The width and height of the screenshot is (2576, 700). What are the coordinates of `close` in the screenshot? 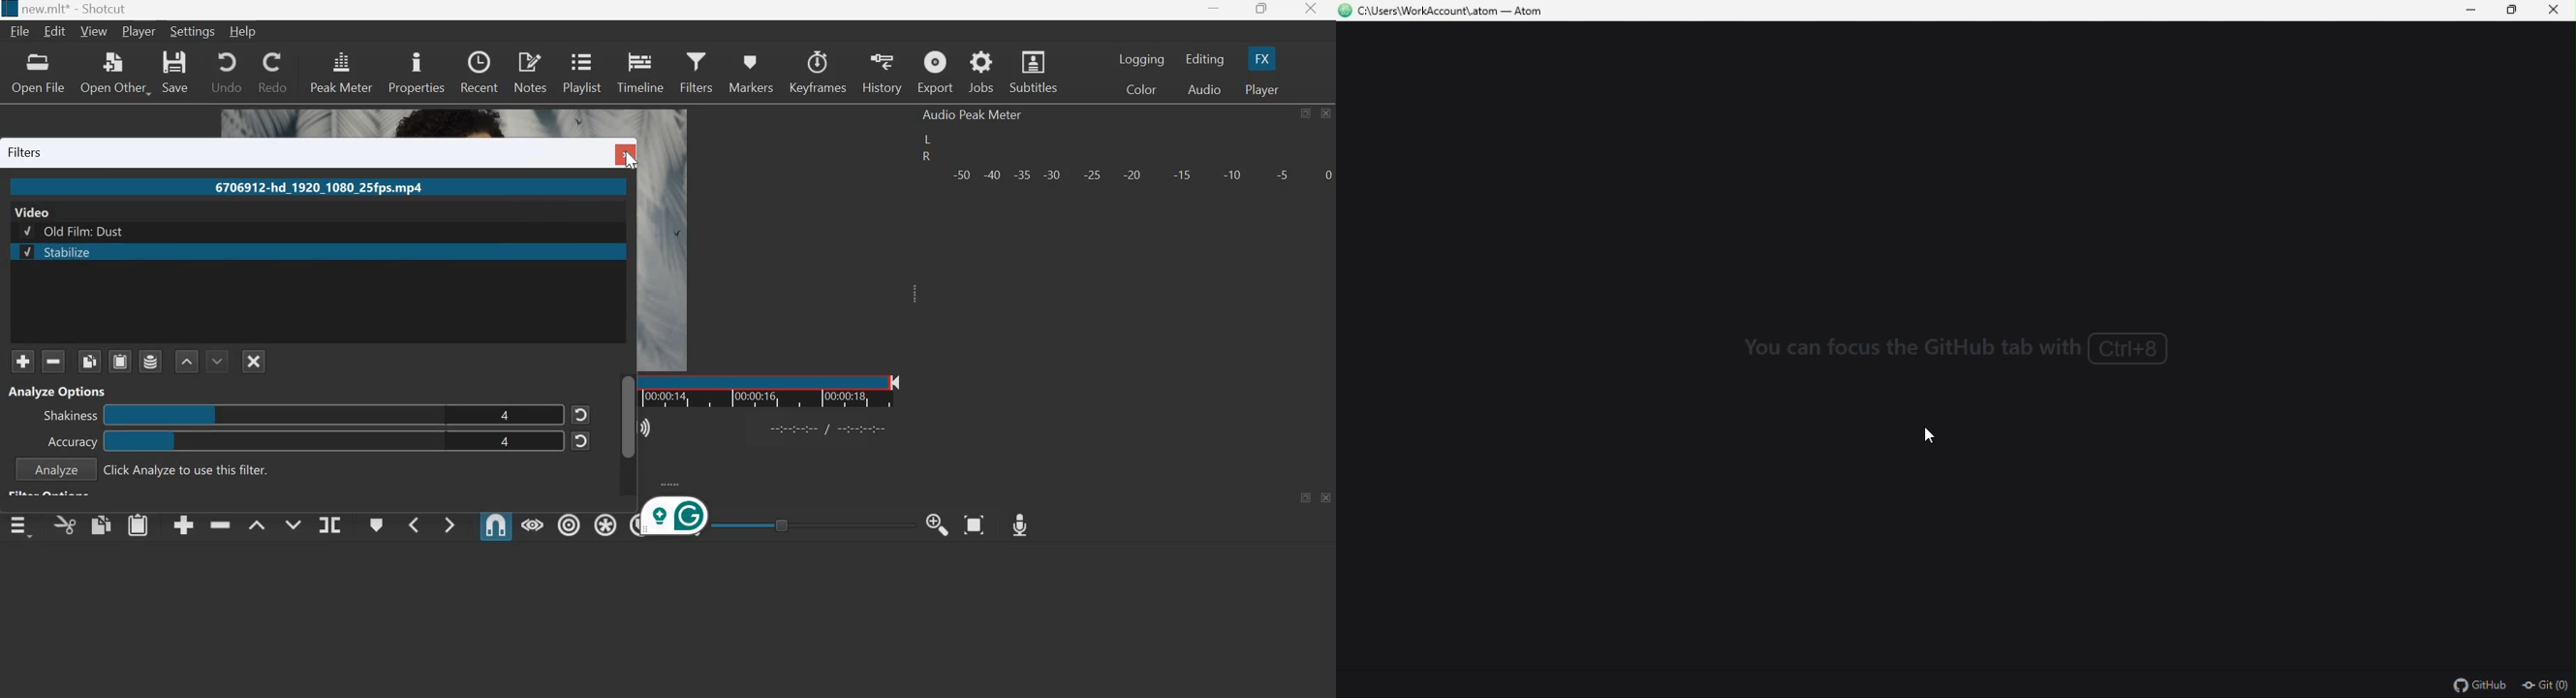 It's located at (2555, 11).